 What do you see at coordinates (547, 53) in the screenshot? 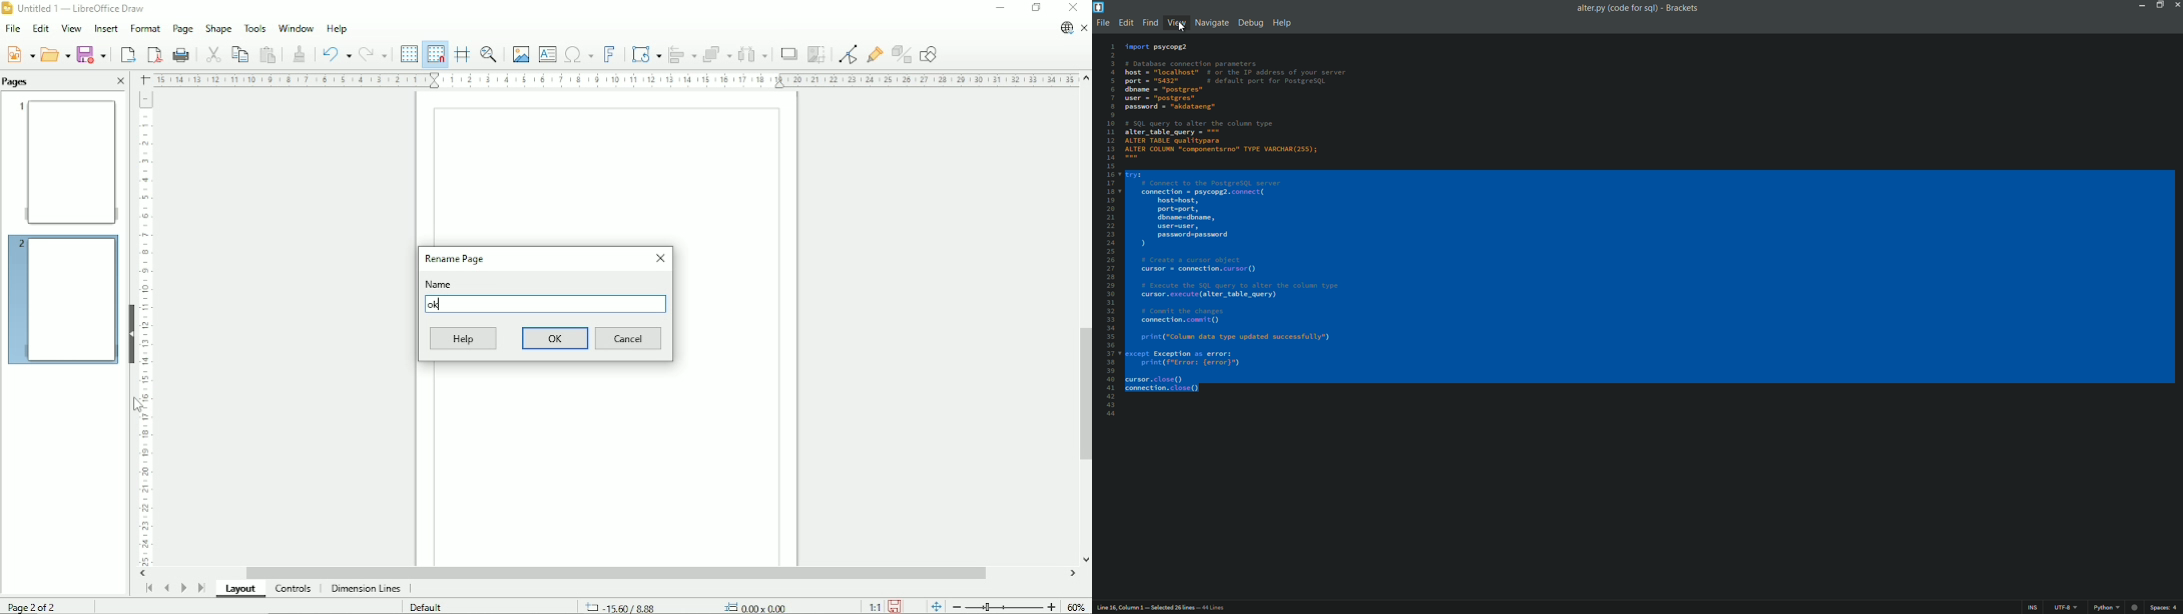
I see `Insert text box` at bounding box center [547, 53].